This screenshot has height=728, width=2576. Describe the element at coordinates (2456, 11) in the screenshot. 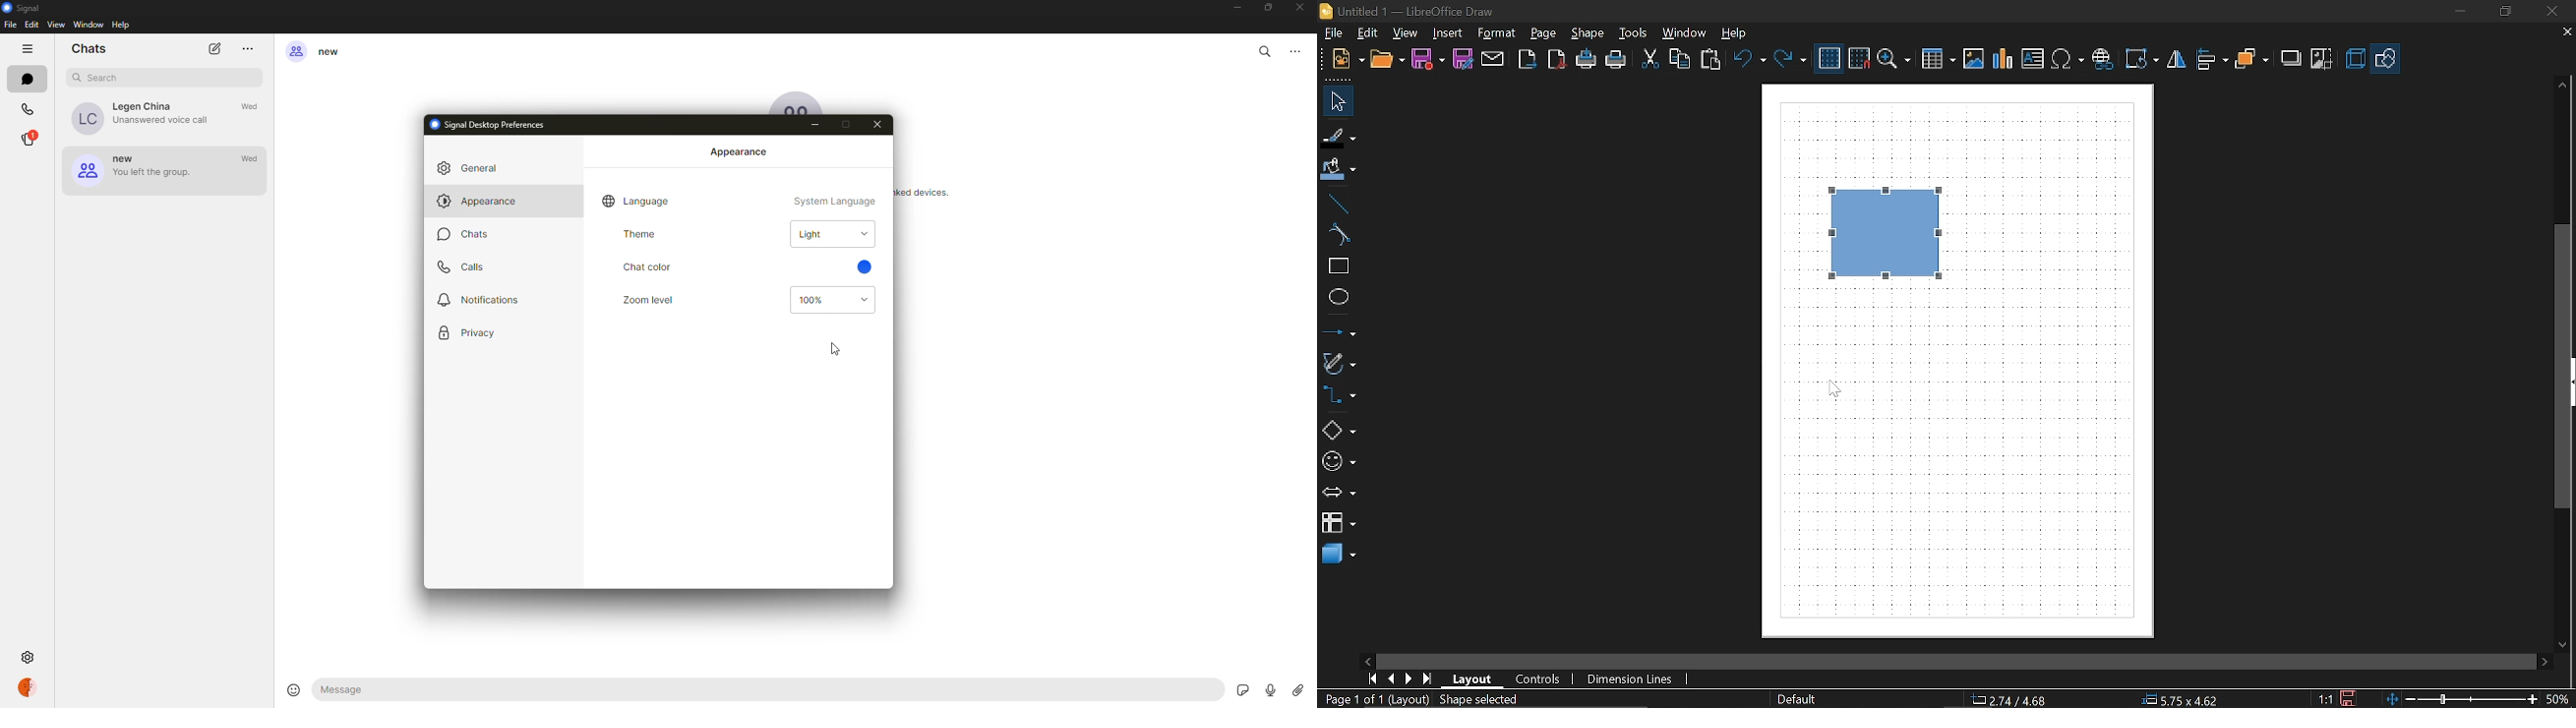

I see `Minimize` at that location.